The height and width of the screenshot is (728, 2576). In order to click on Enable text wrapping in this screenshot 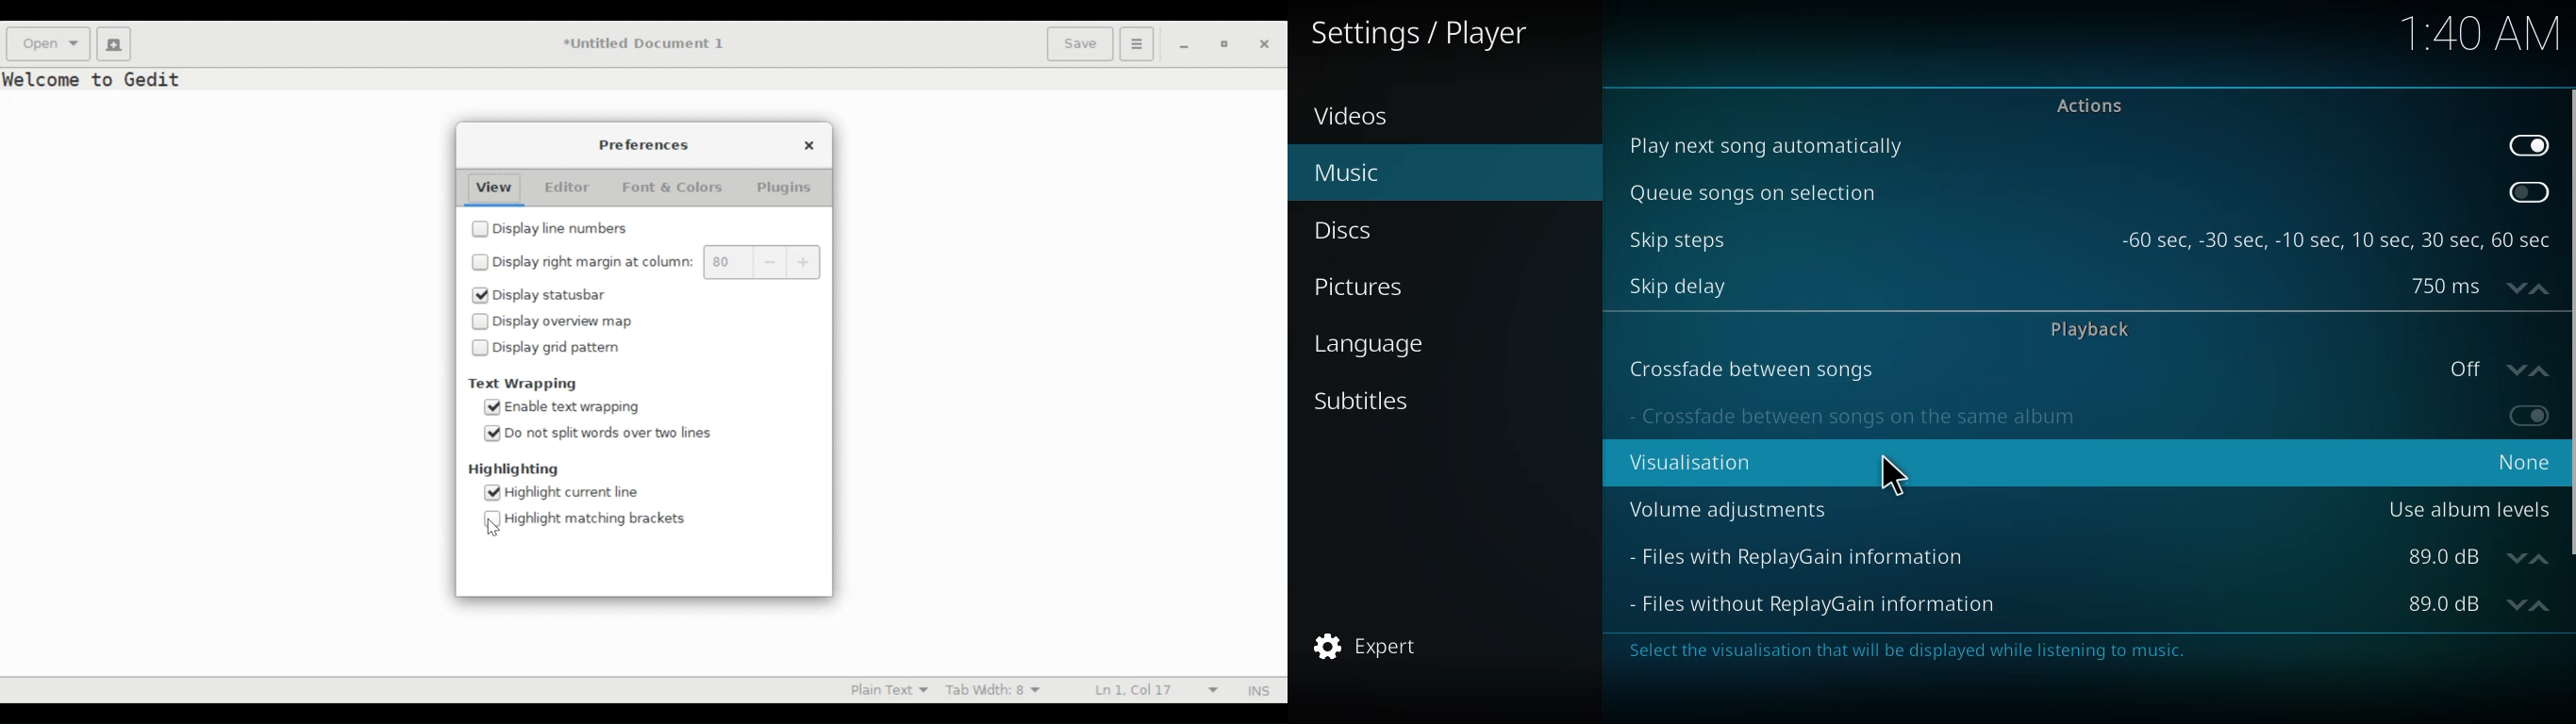, I will do `click(587, 407)`.